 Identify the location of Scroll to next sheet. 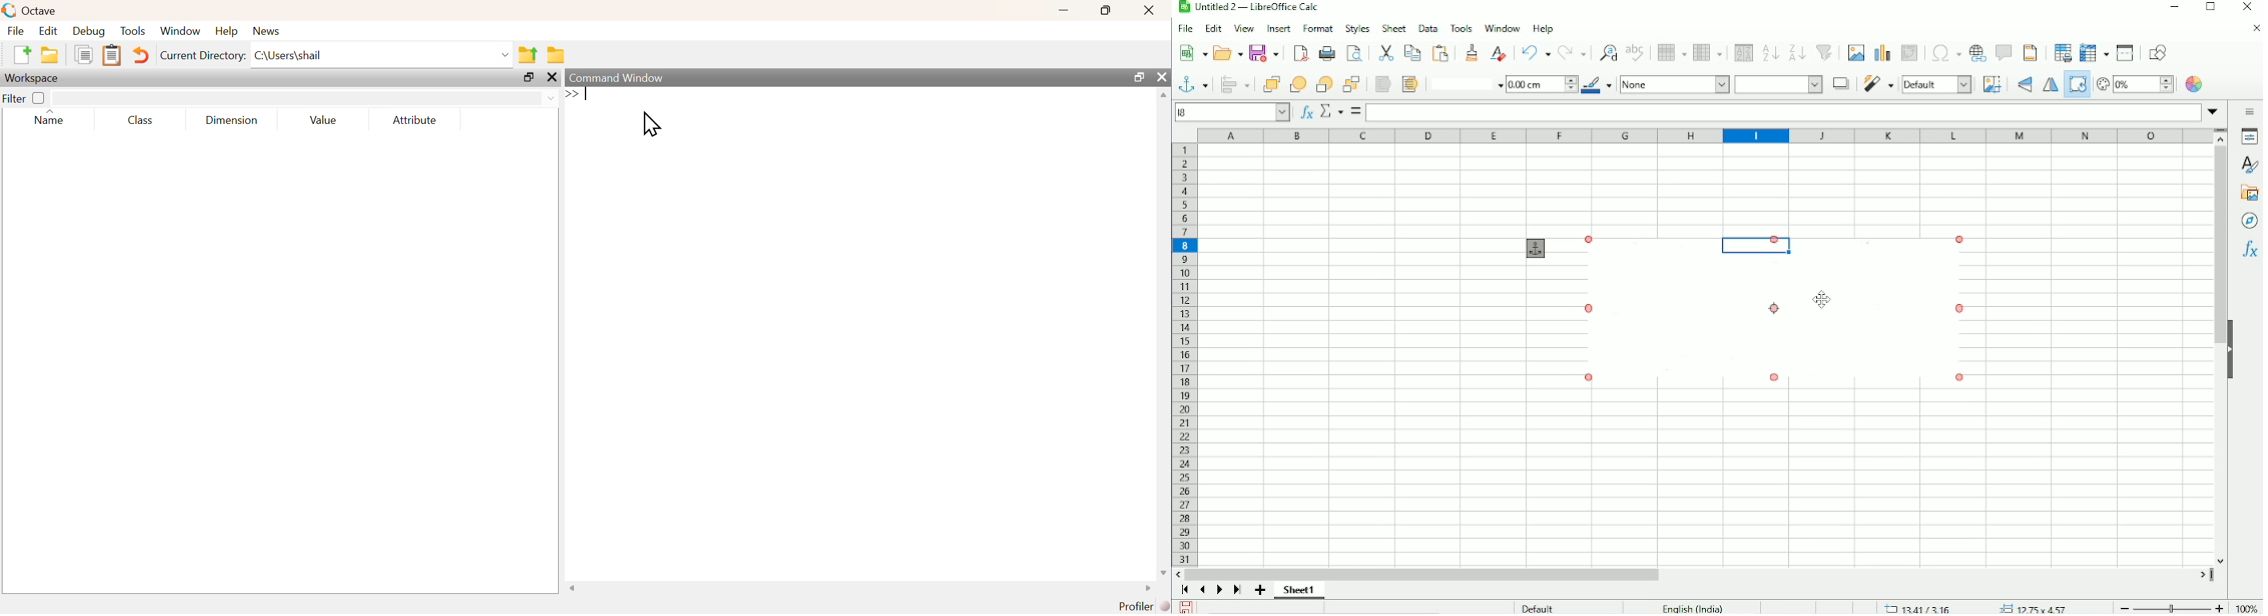
(1218, 591).